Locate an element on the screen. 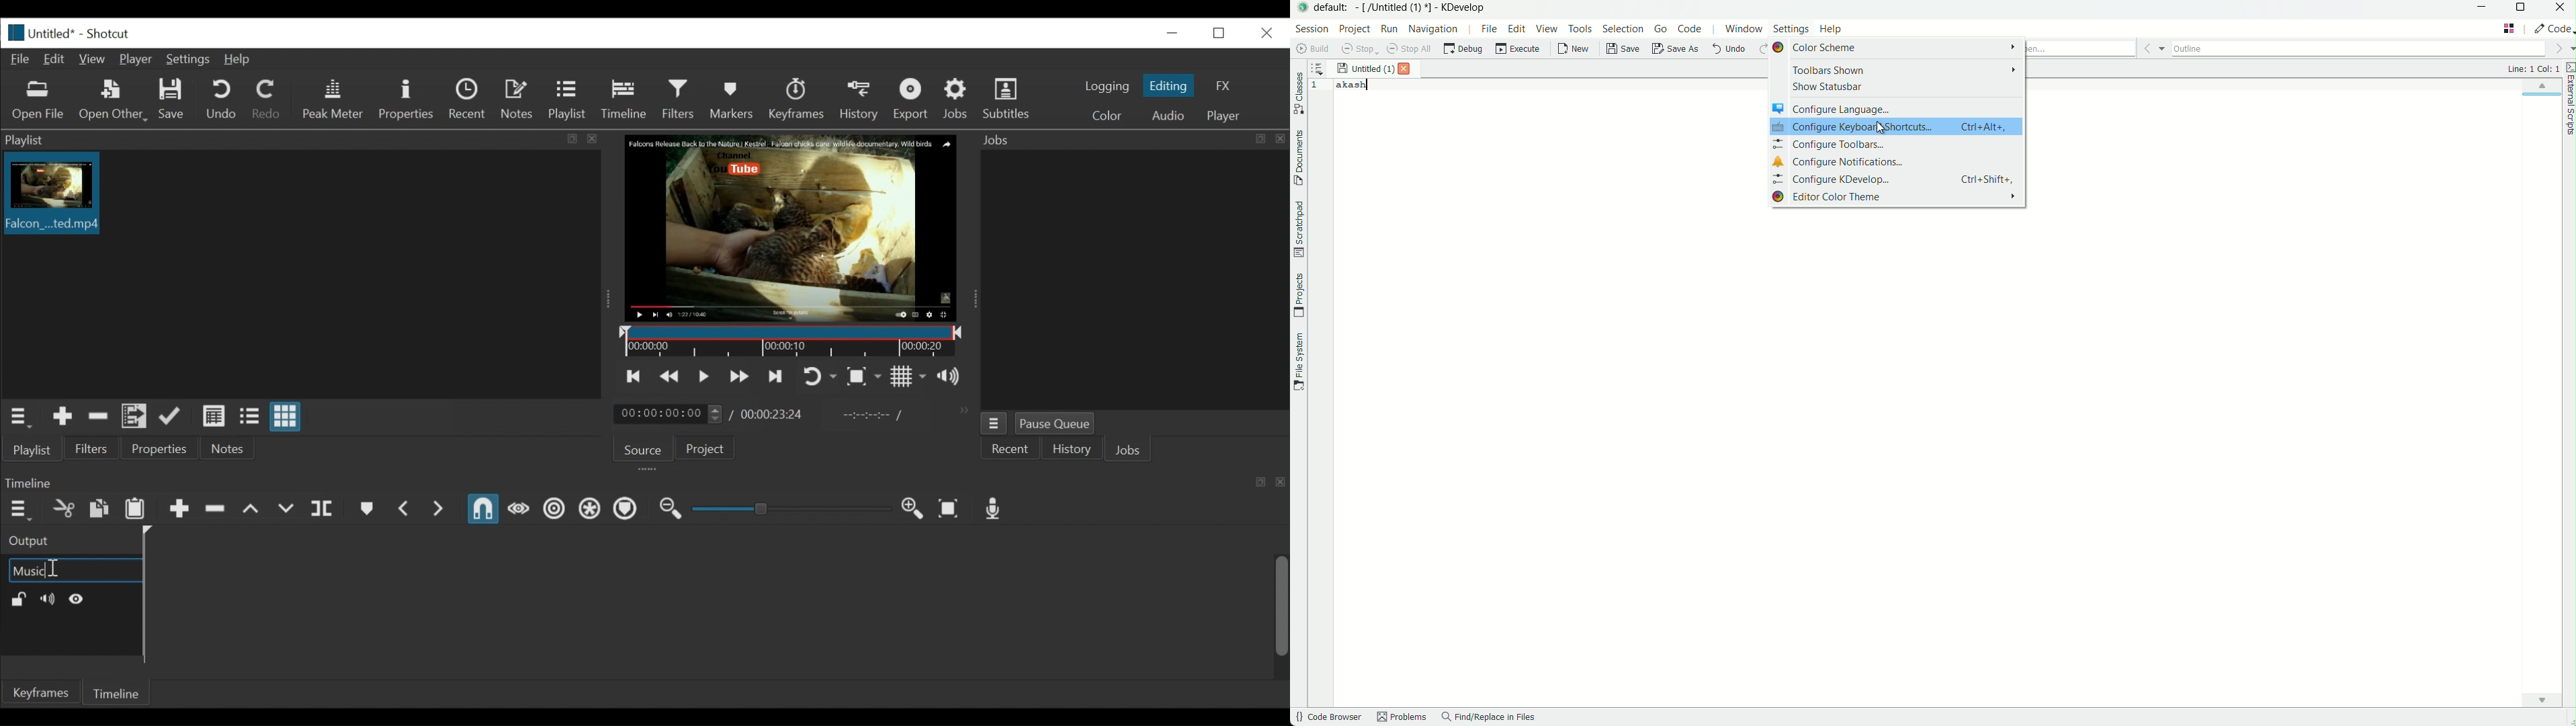 The image size is (2576, 728). Show the volume control is located at coordinates (950, 375).